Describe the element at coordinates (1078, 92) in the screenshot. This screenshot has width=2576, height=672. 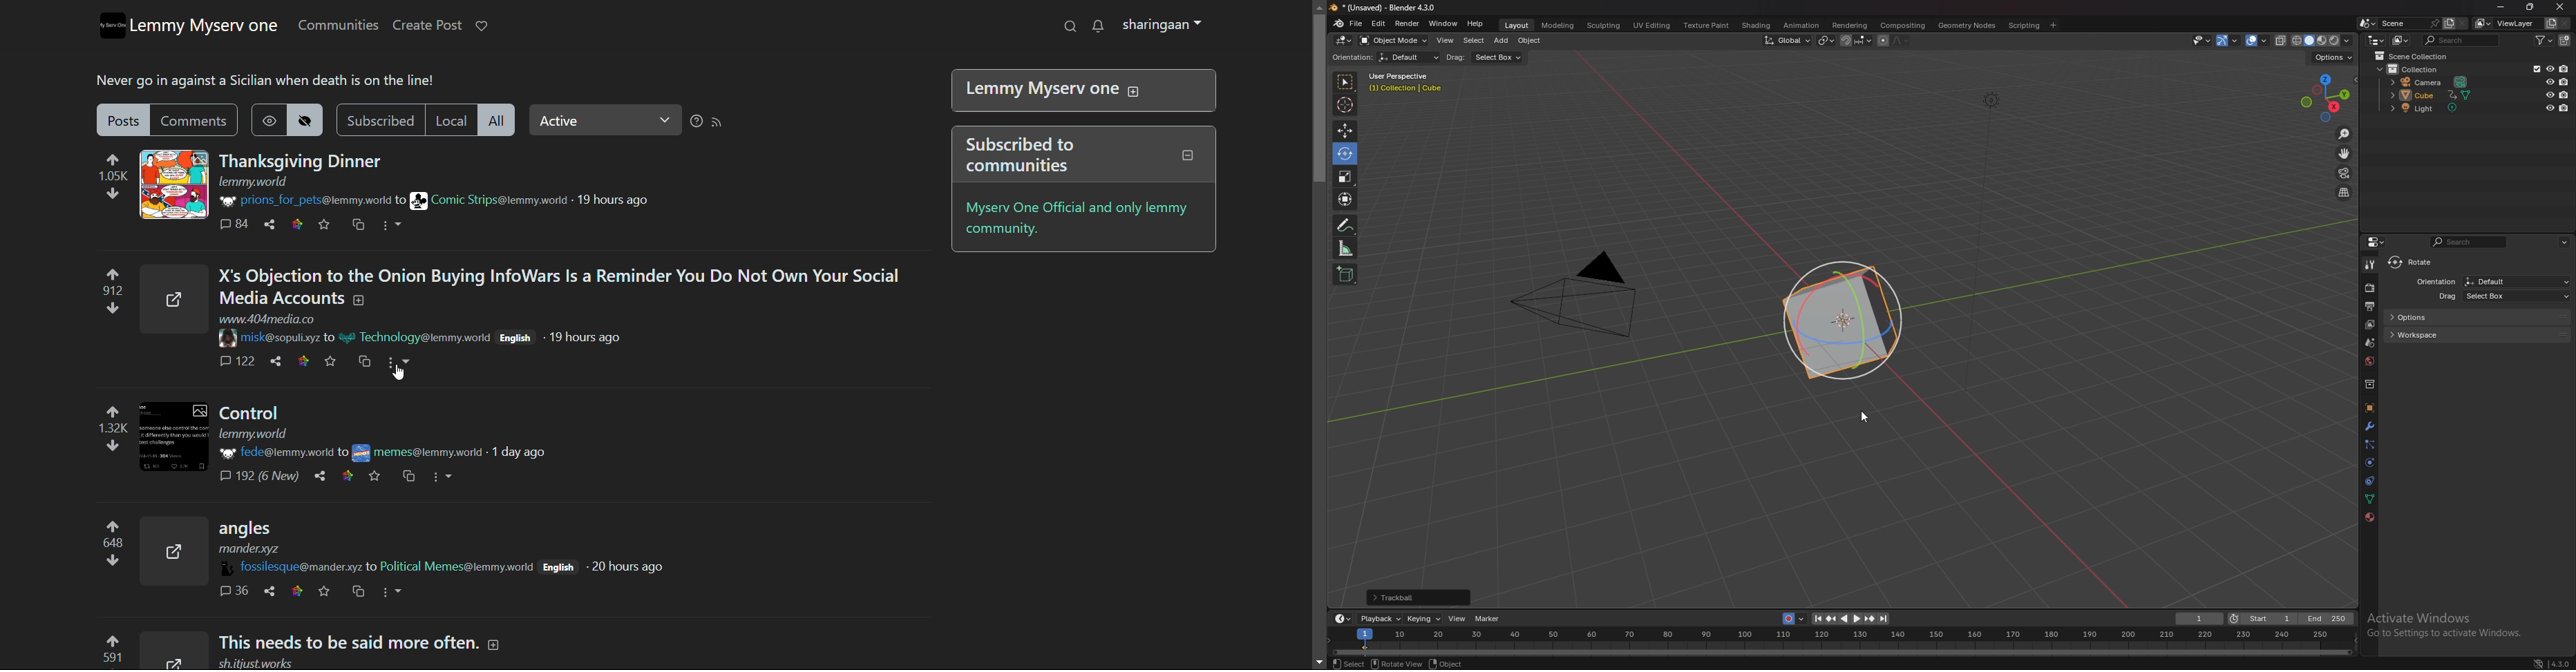
I see `Lemmy Myserv one` at that location.